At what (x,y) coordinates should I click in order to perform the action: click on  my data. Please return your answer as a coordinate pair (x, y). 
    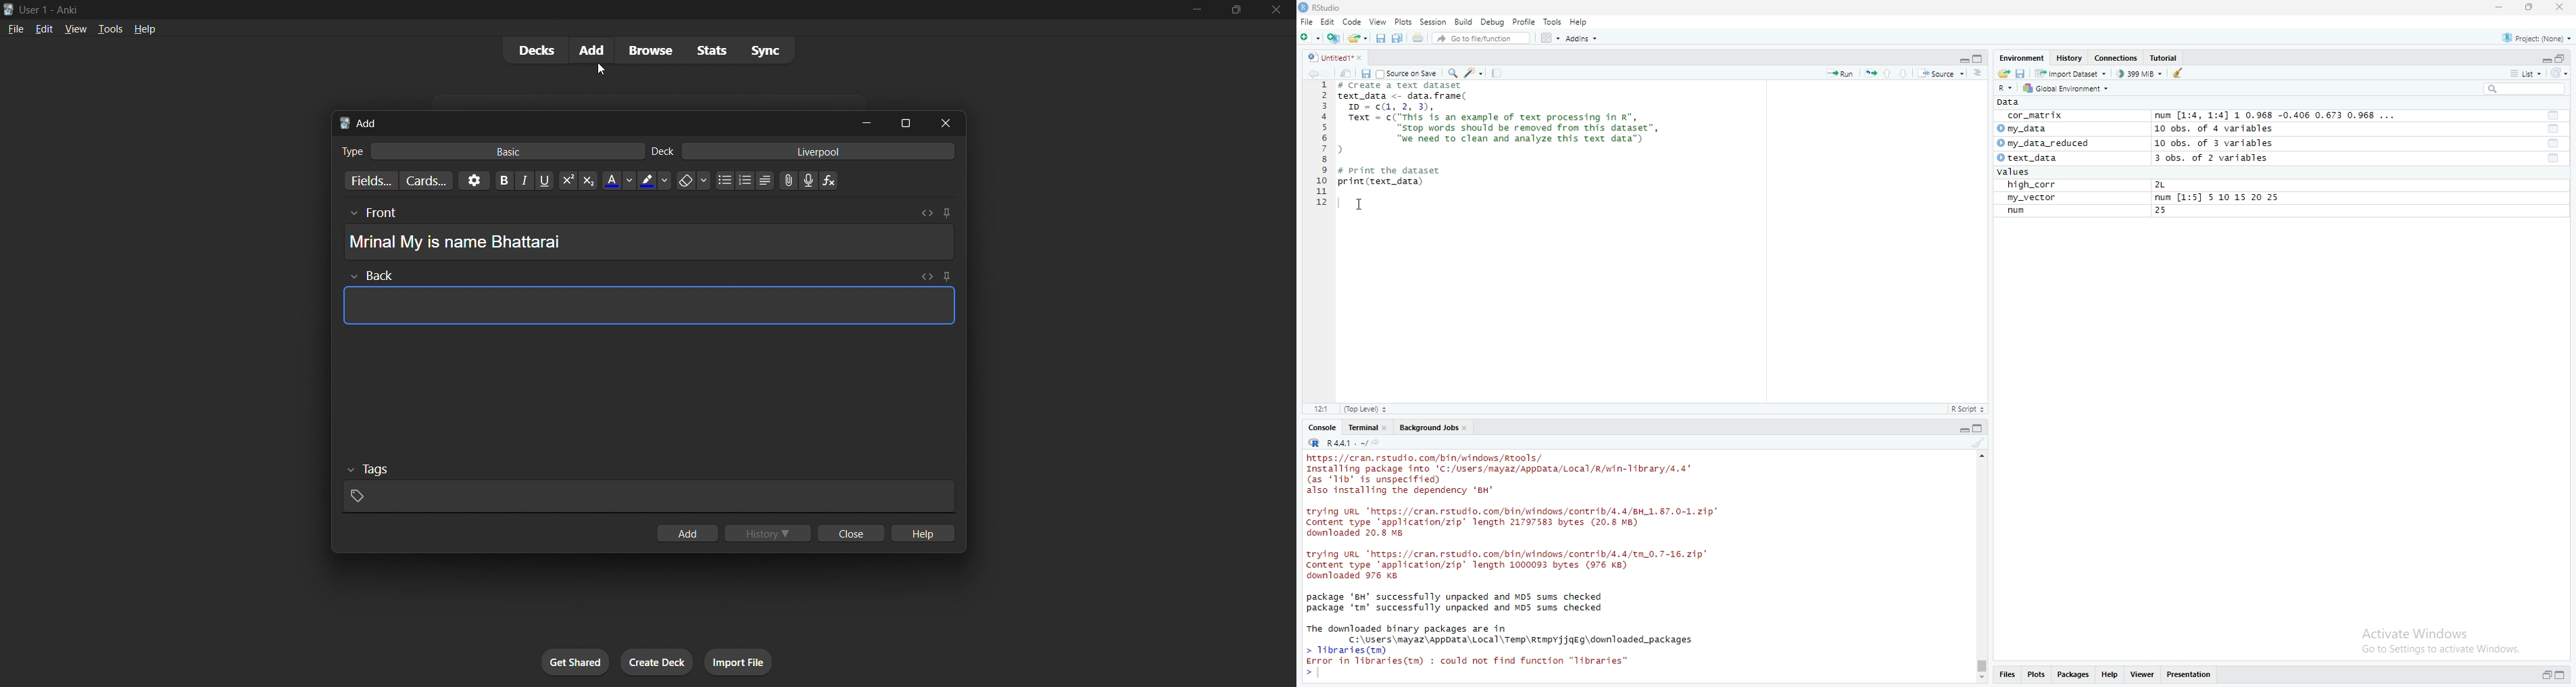
    Looking at the image, I should click on (2023, 127).